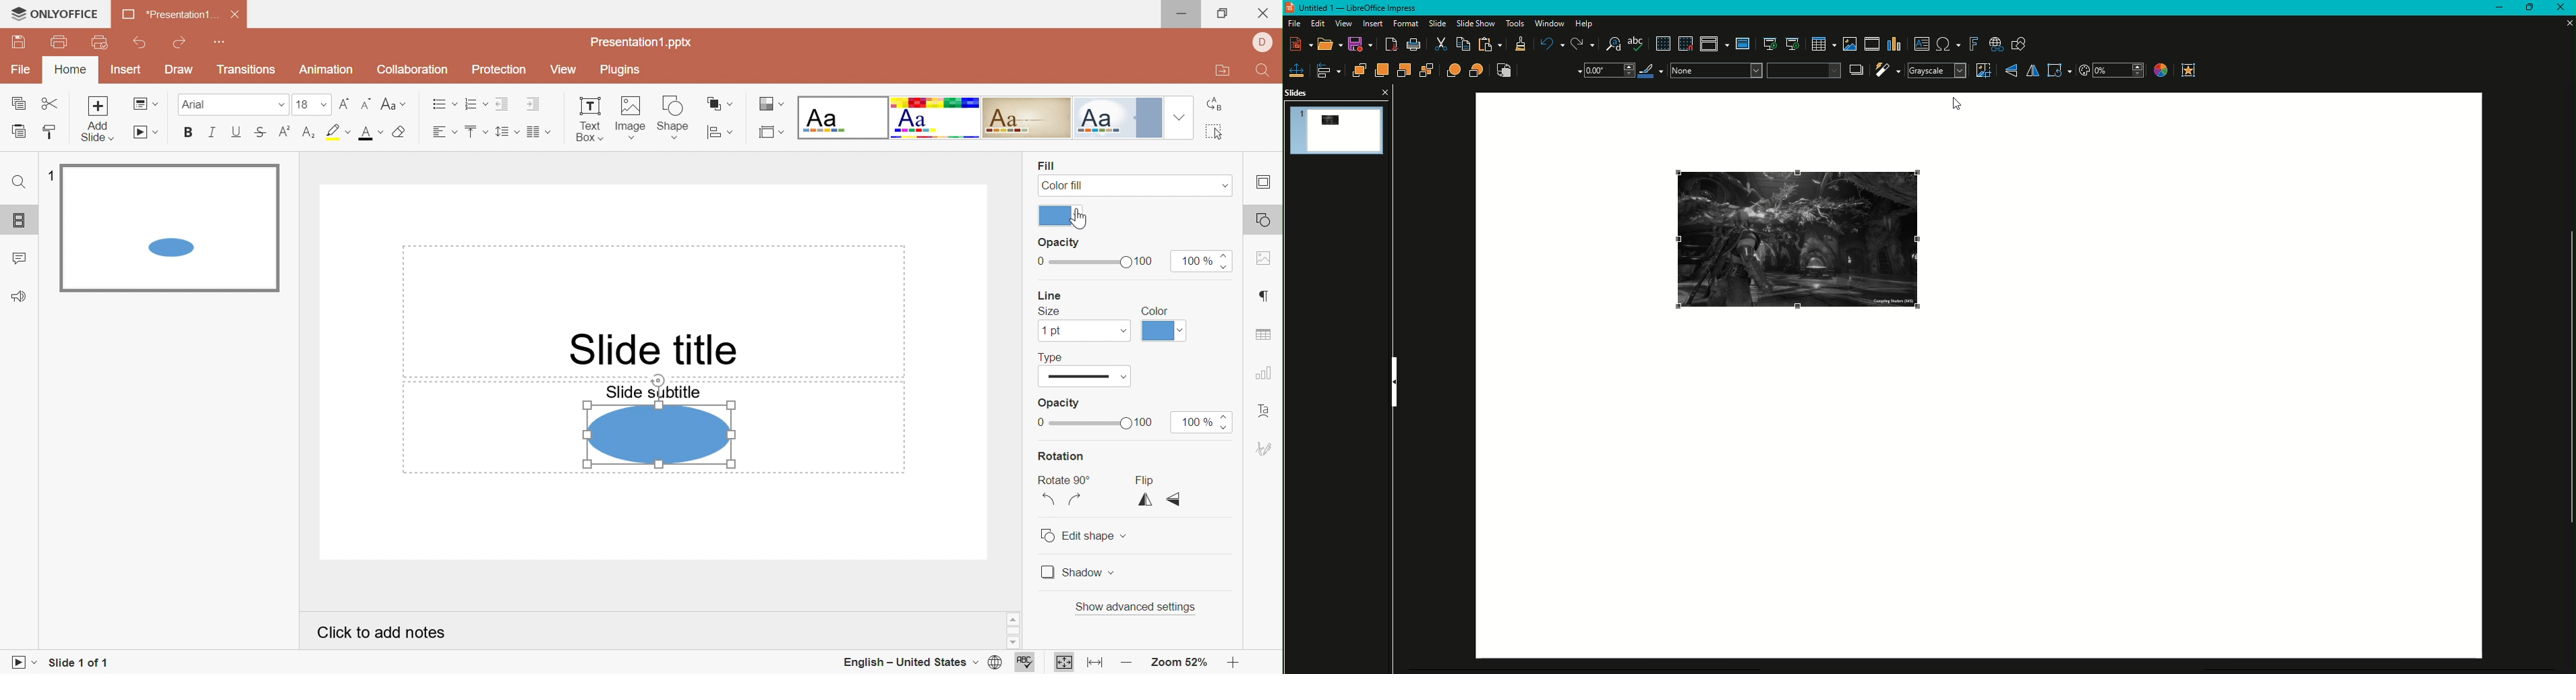  I want to click on 100%, so click(1205, 423).